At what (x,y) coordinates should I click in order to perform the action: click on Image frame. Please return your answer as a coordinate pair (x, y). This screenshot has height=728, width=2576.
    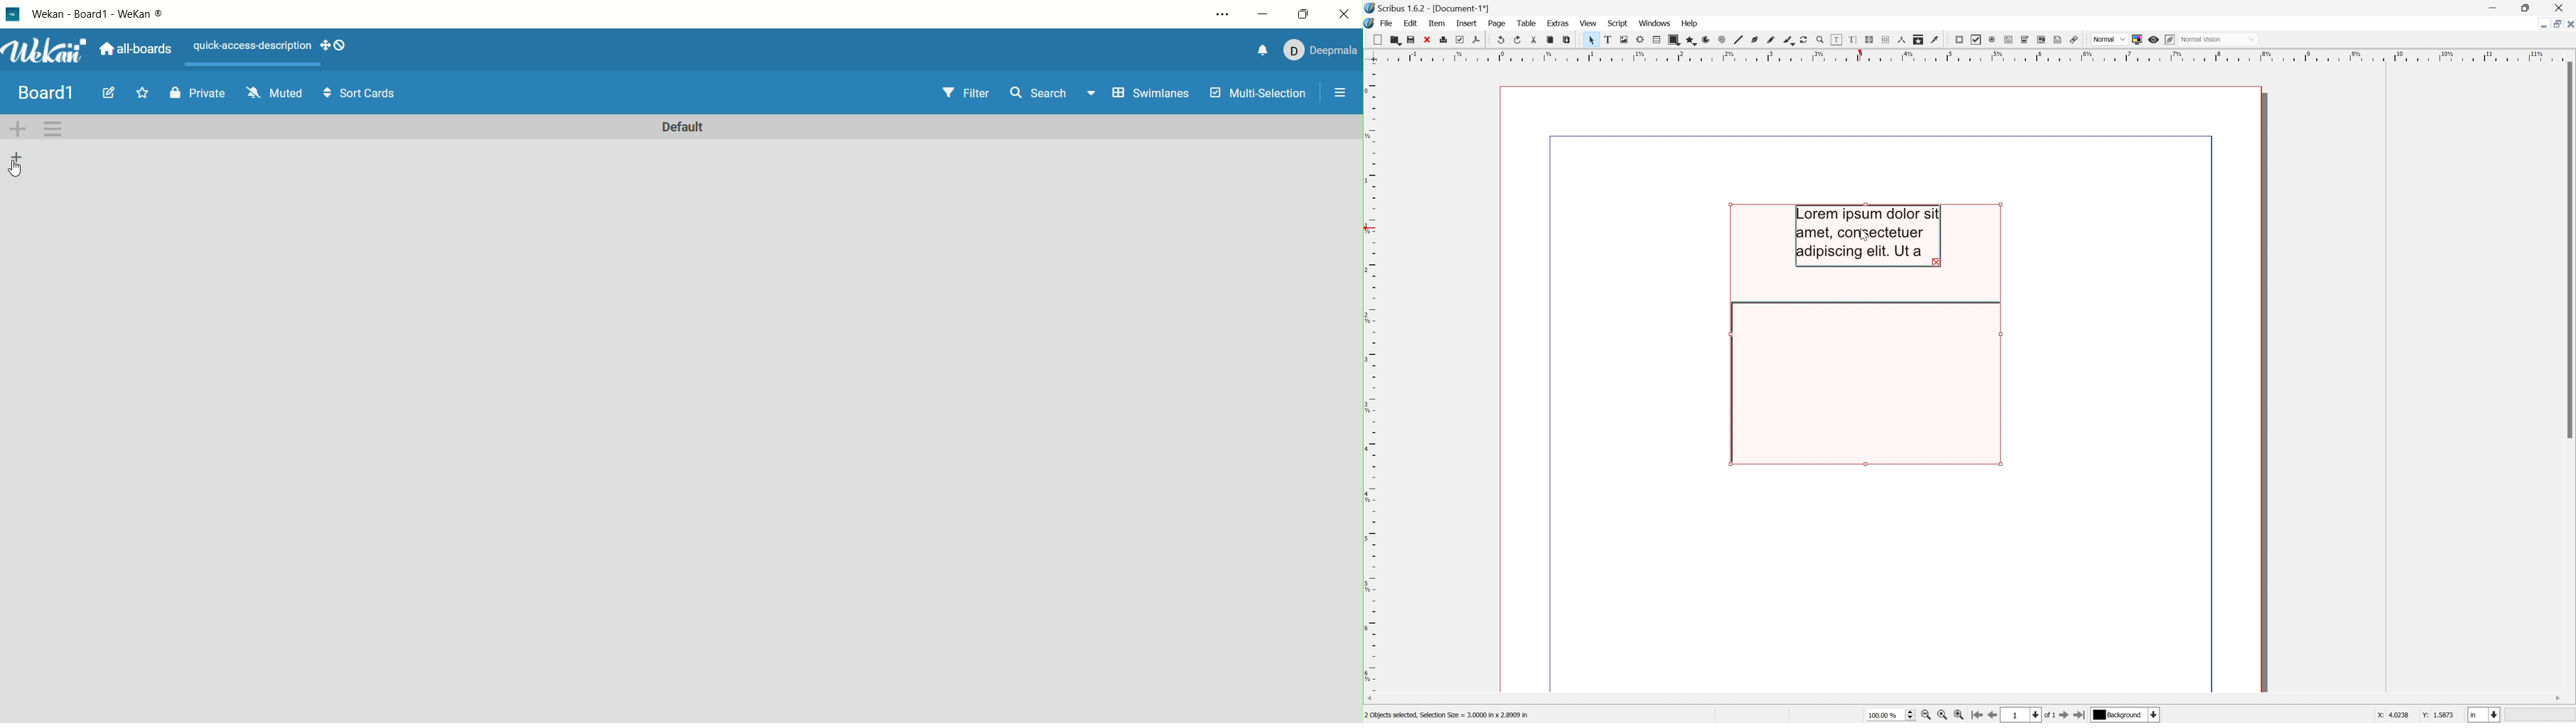
    Looking at the image, I should click on (1622, 39).